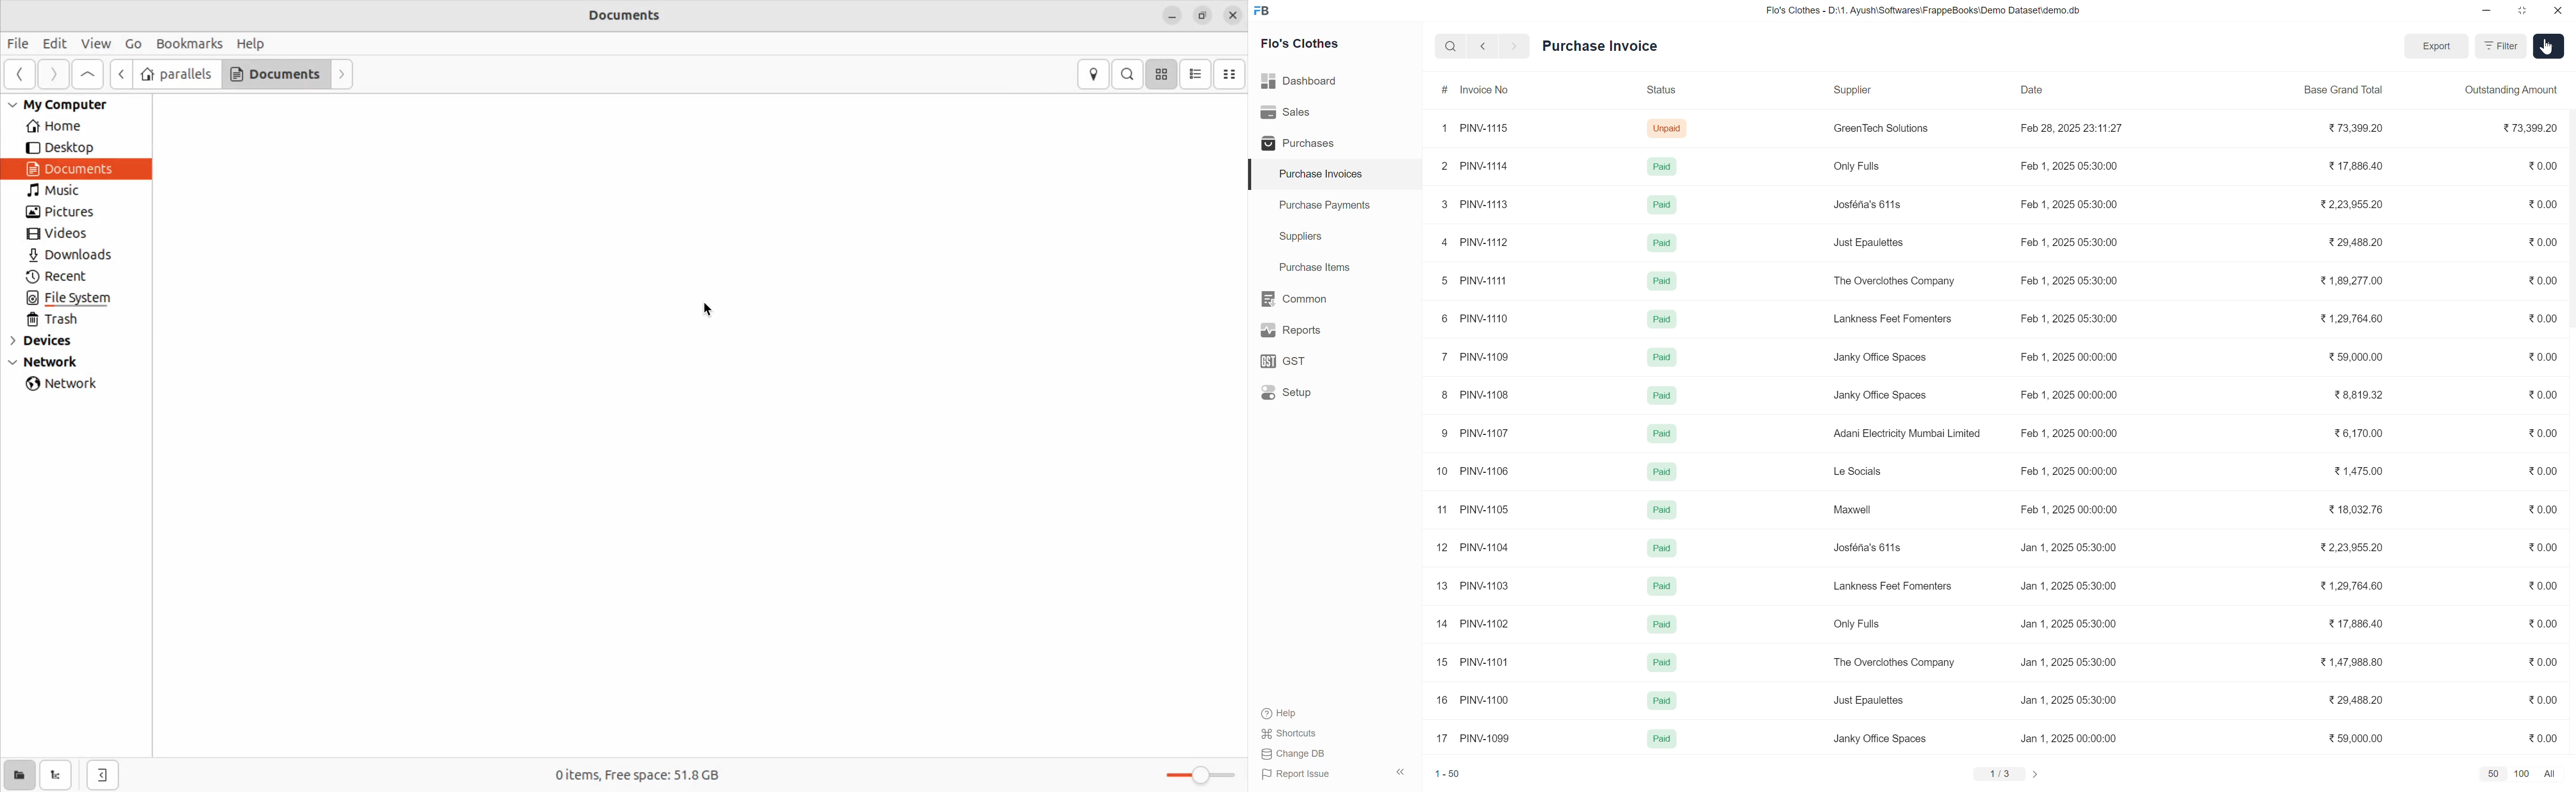 This screenshot has height=812, width=2576. What do you see at coordinates (1442, 664) in the screenshot?
I see `15` at bounding box center [1442, 664].